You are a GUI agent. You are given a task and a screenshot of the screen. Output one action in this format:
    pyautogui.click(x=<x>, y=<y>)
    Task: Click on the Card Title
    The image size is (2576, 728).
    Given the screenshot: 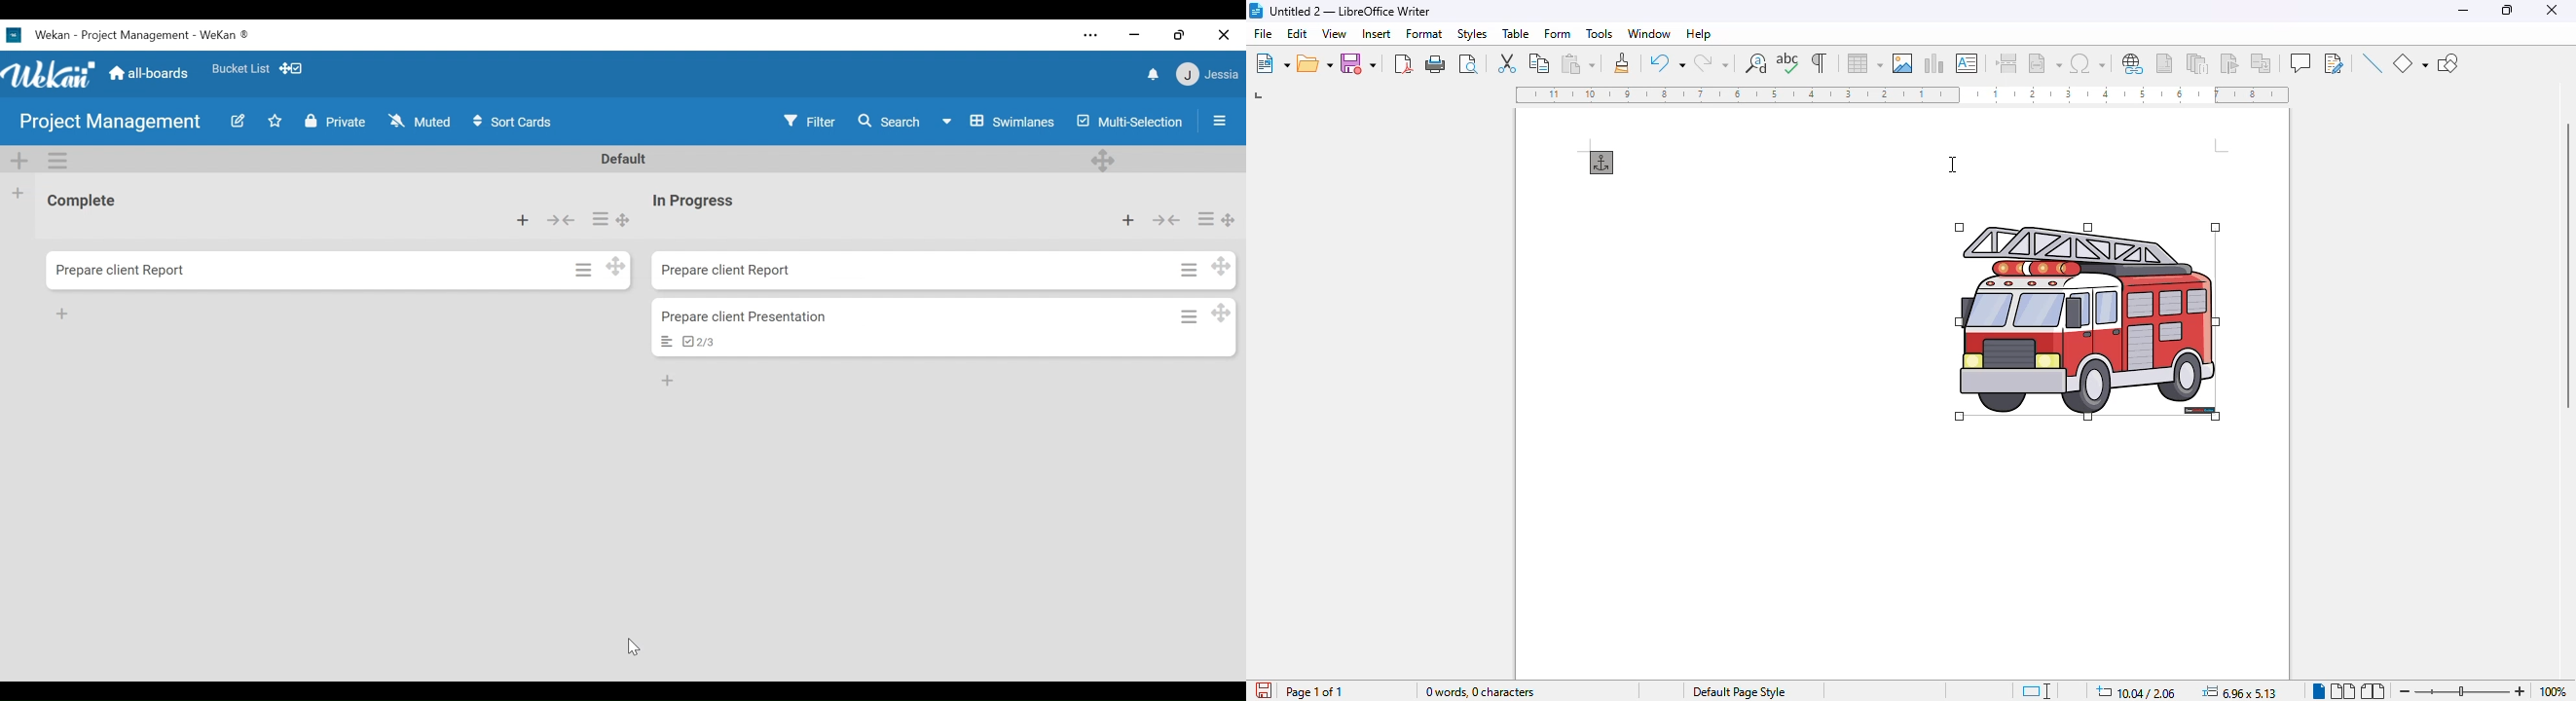 What is the action you would take?
    pyautogui.click(x=724, y=271)
    